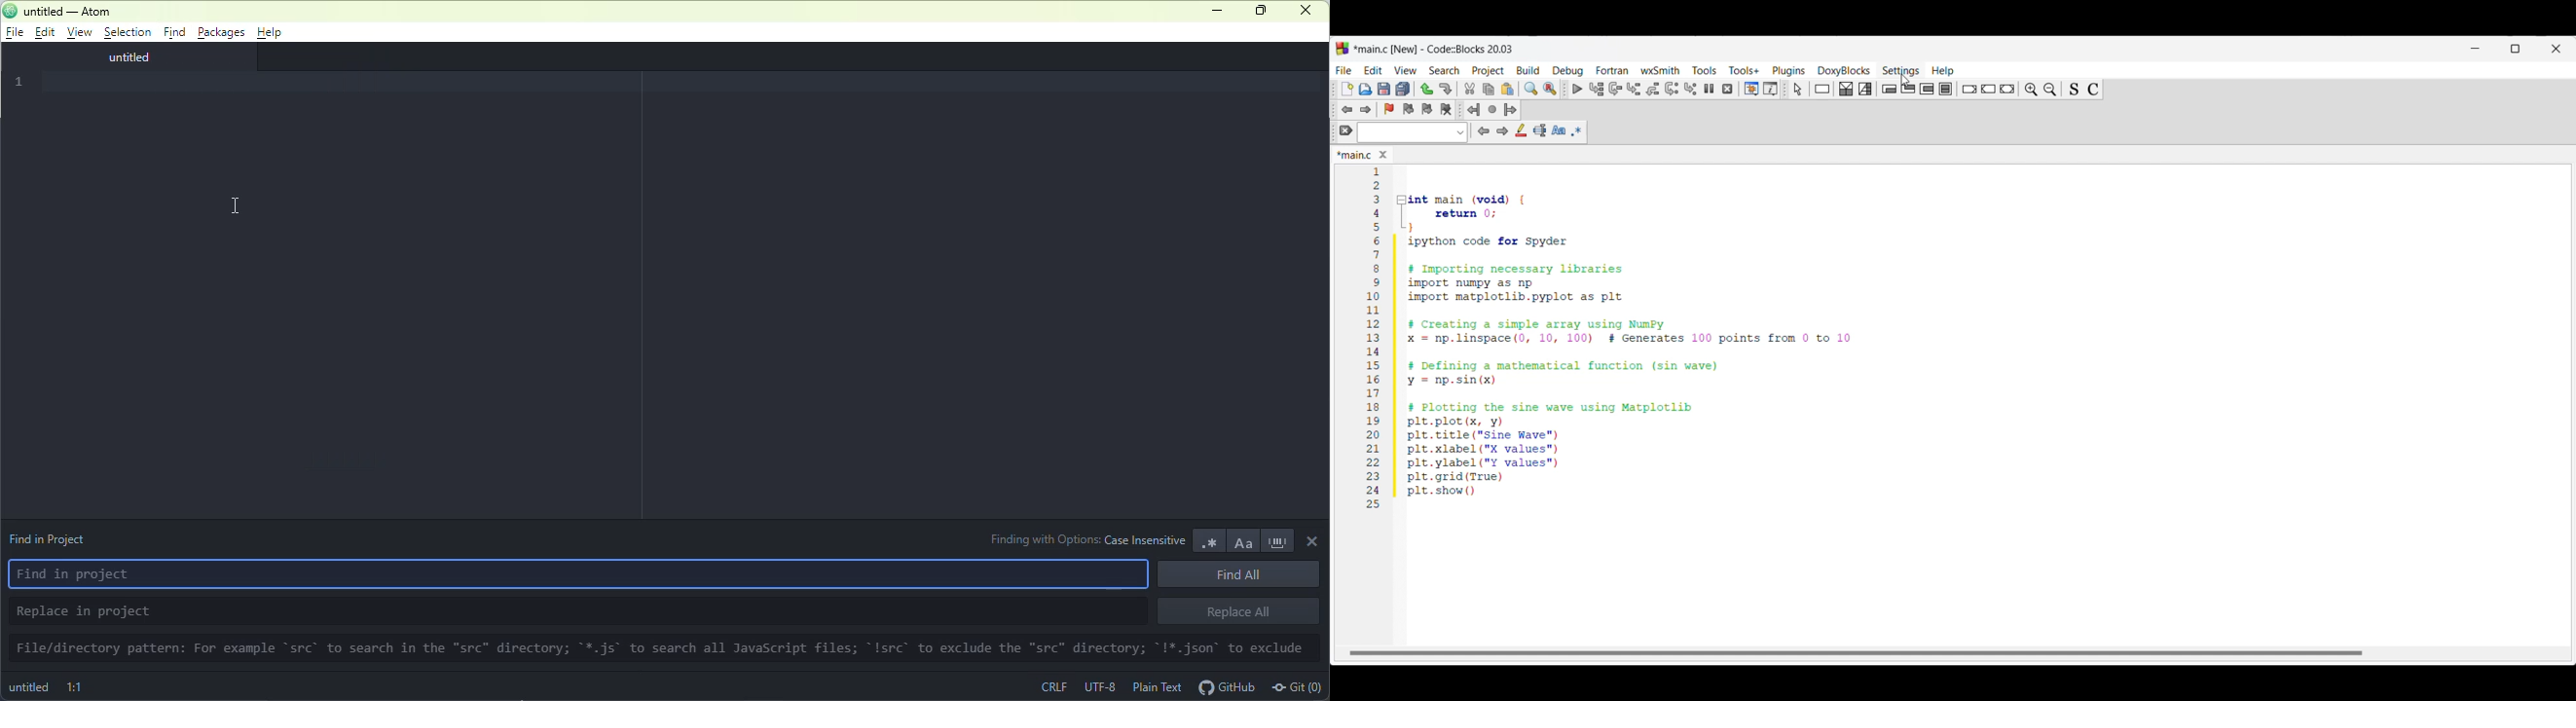 The height and width of the screenshot is (728, 2576). Describe the element at coordinates (1708, 88) in the screenshot. I see `Break debugger` at that location.